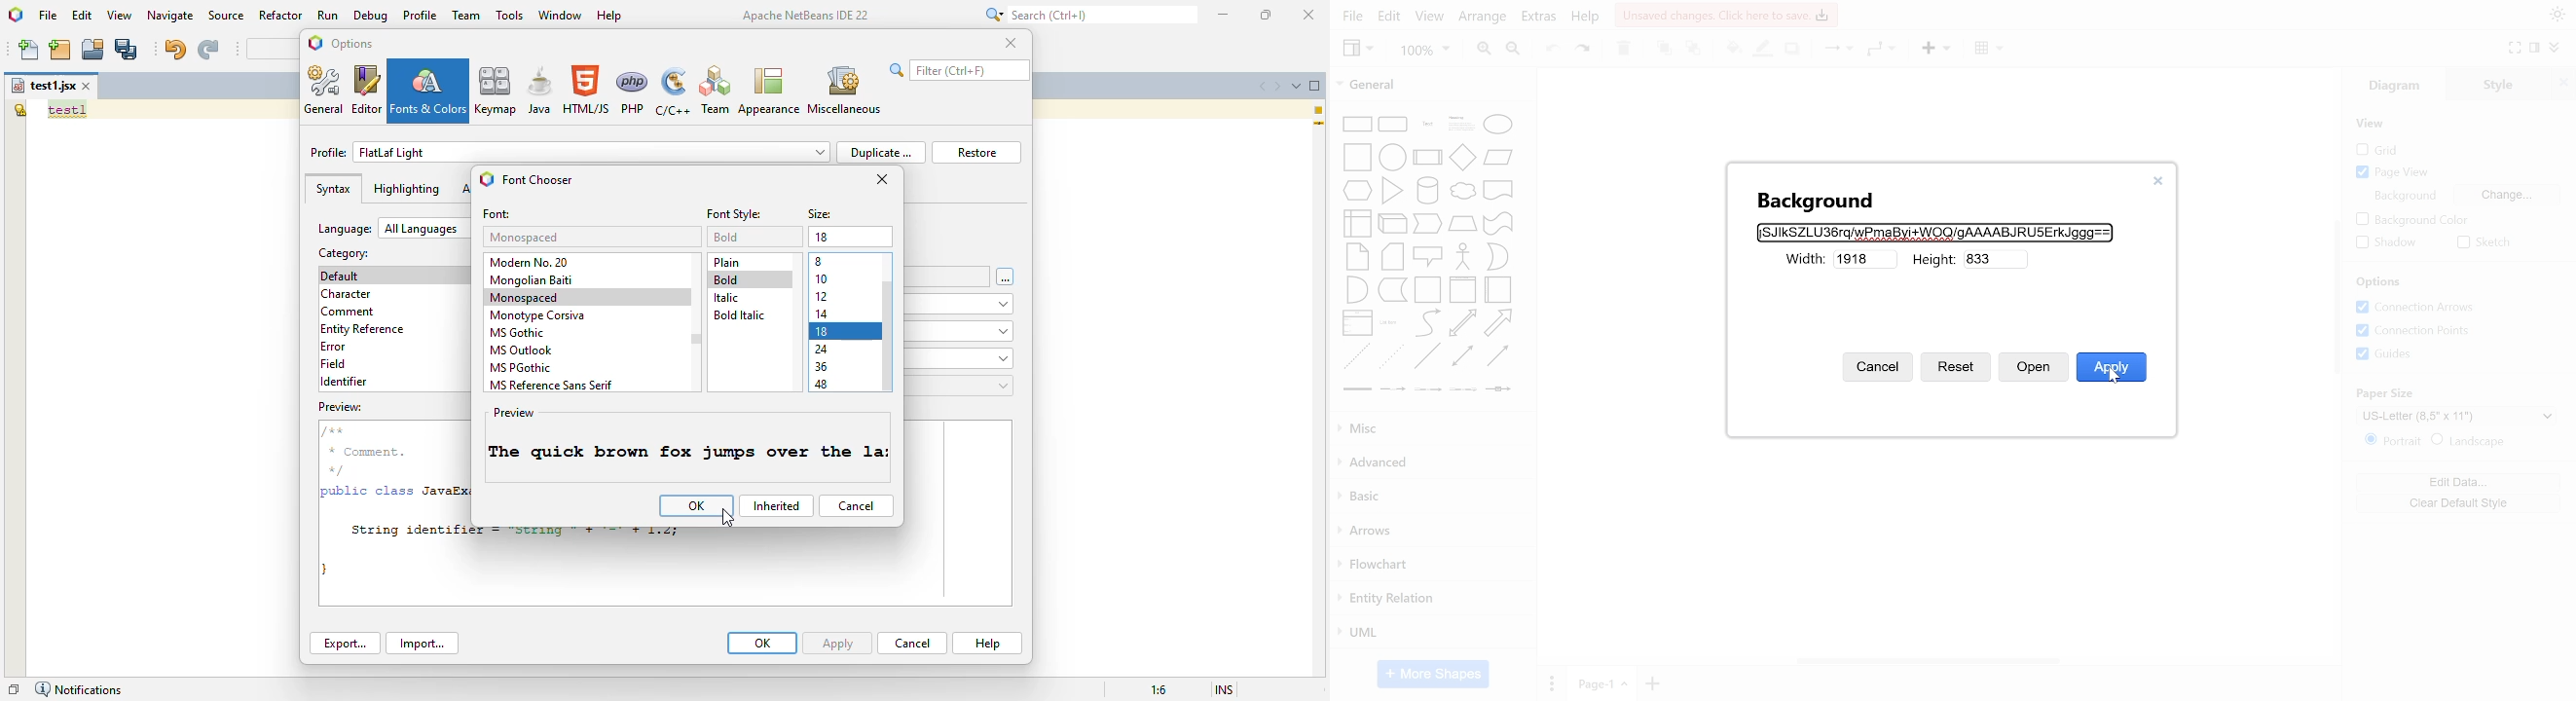  Describe the element at coordinates (1601, 683) in the screenshot. I see `current page` at that location.